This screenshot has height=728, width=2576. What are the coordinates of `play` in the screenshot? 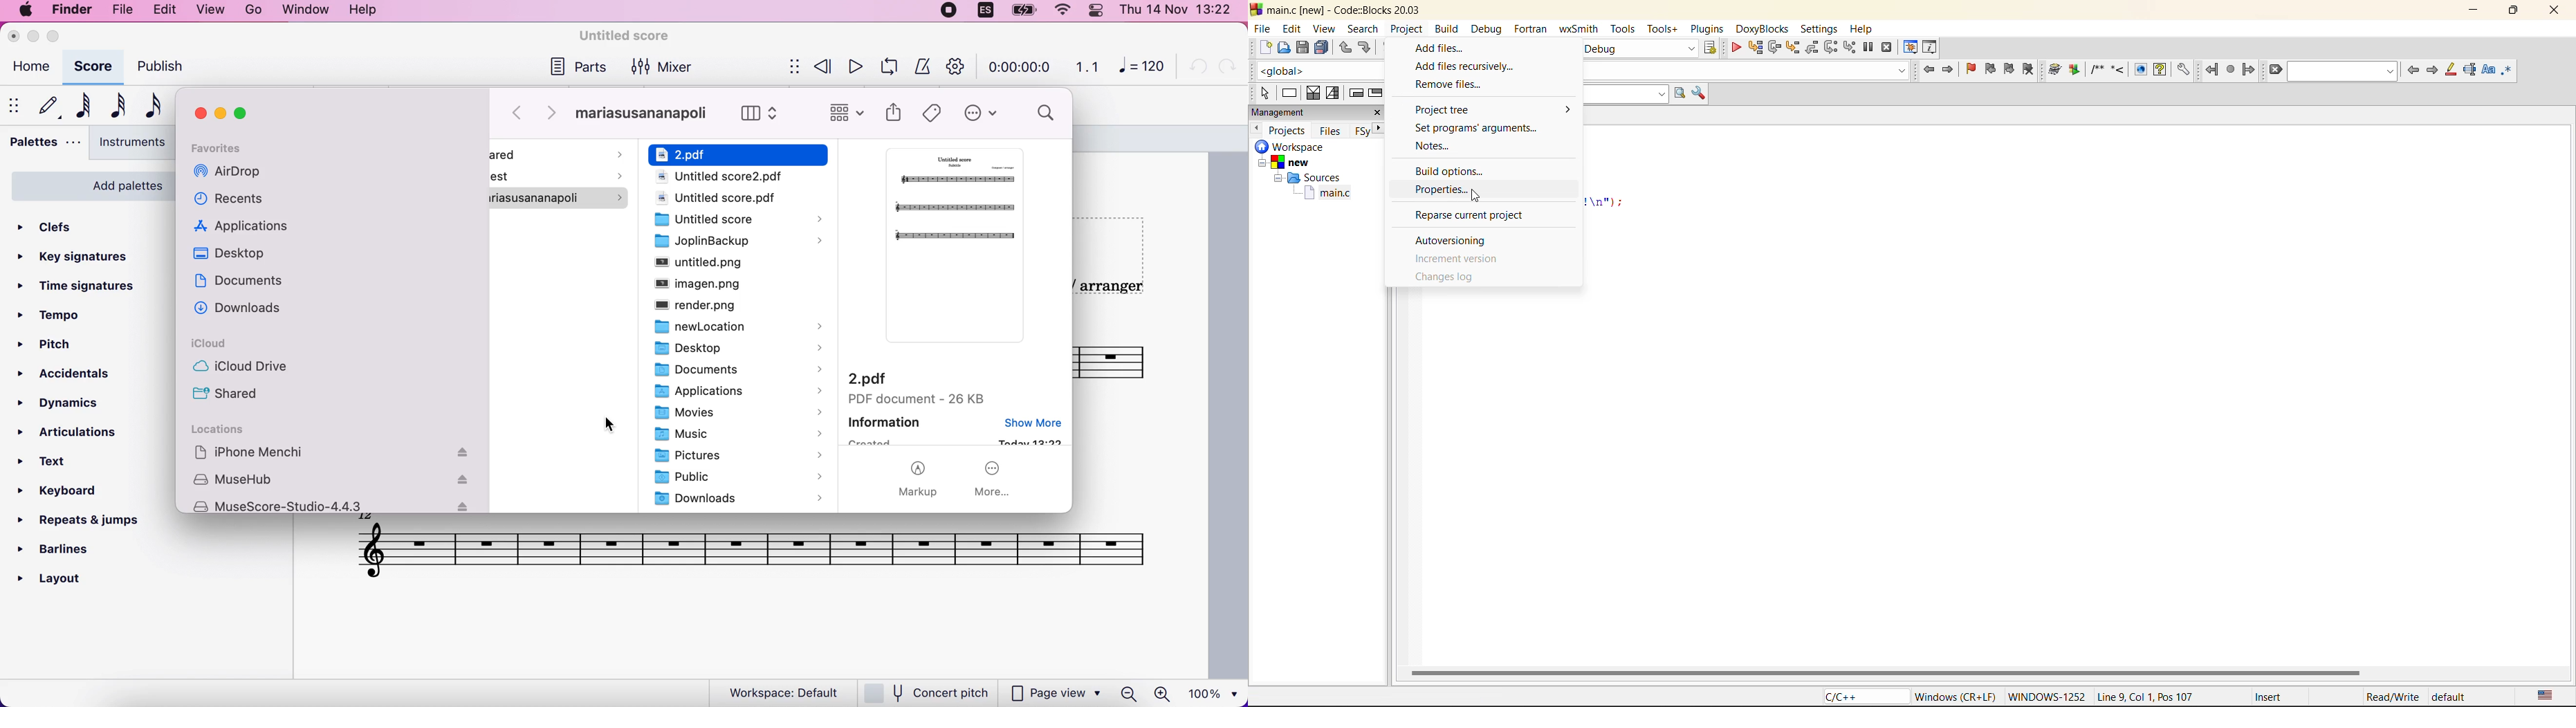 It's located at (852, 68).